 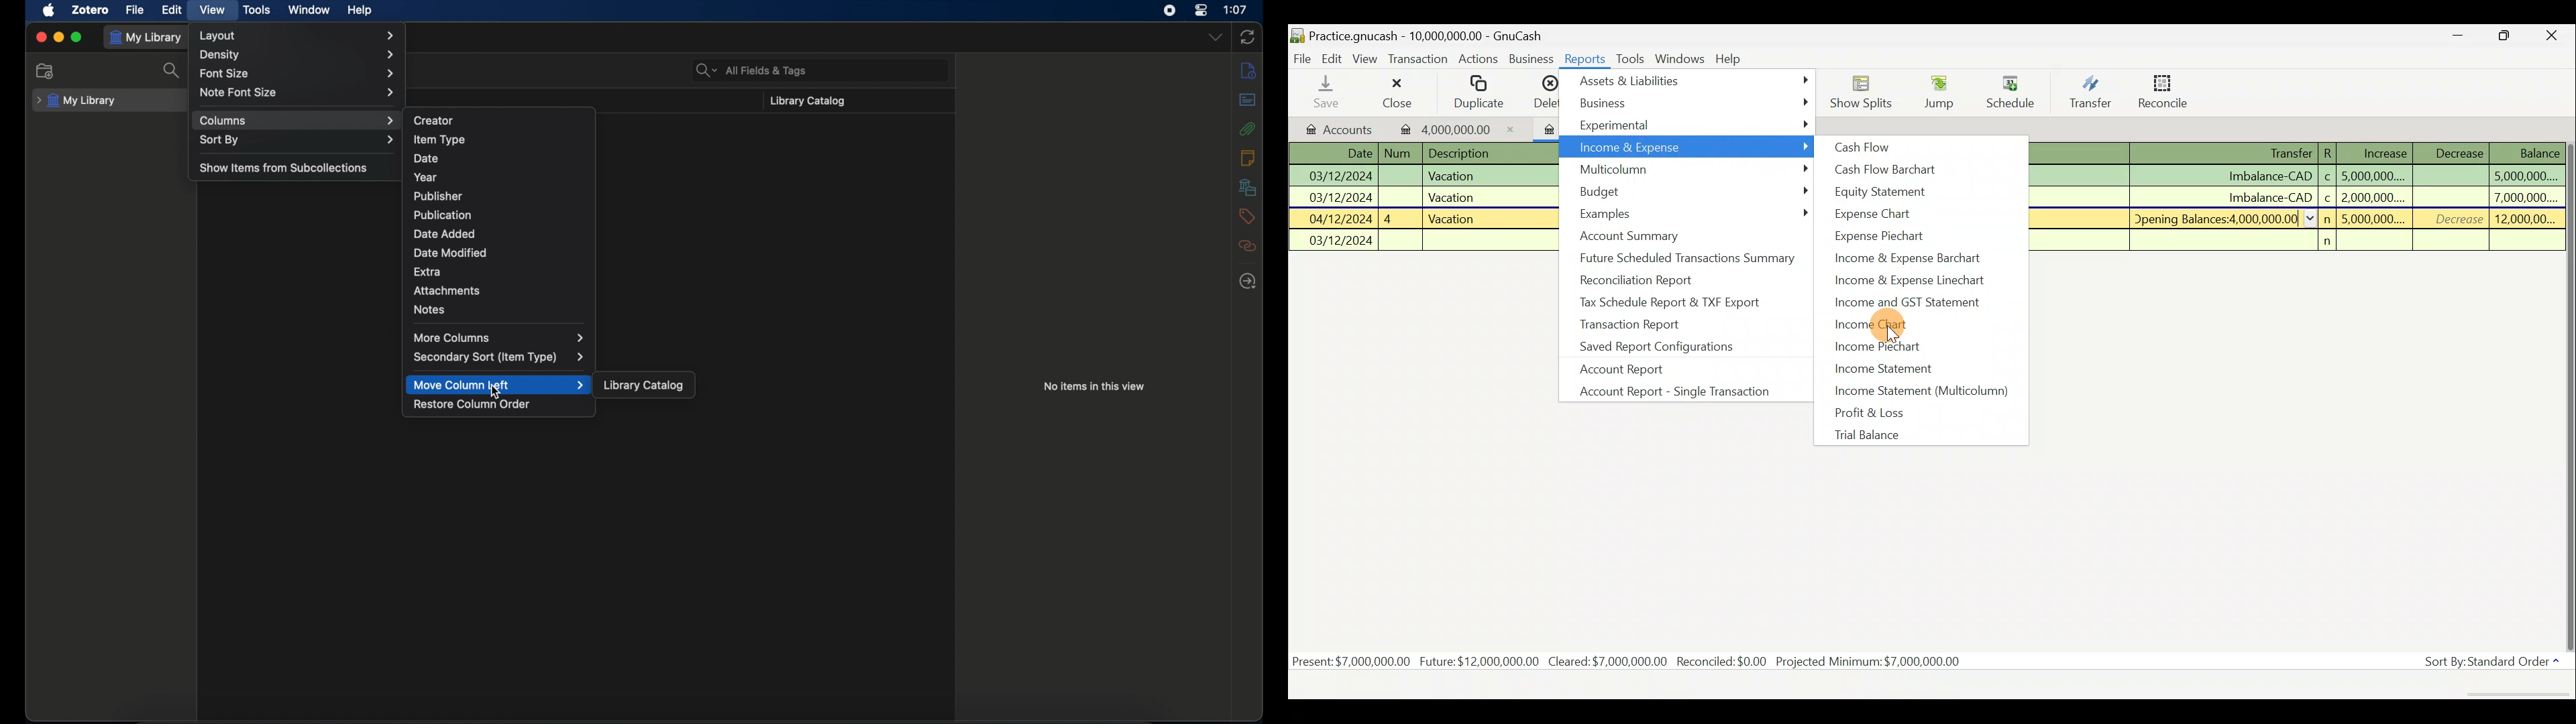 What do you see at coordinates (1247, 37) in the screenshot?
I see `sync` at bounding box center [1247, 37].